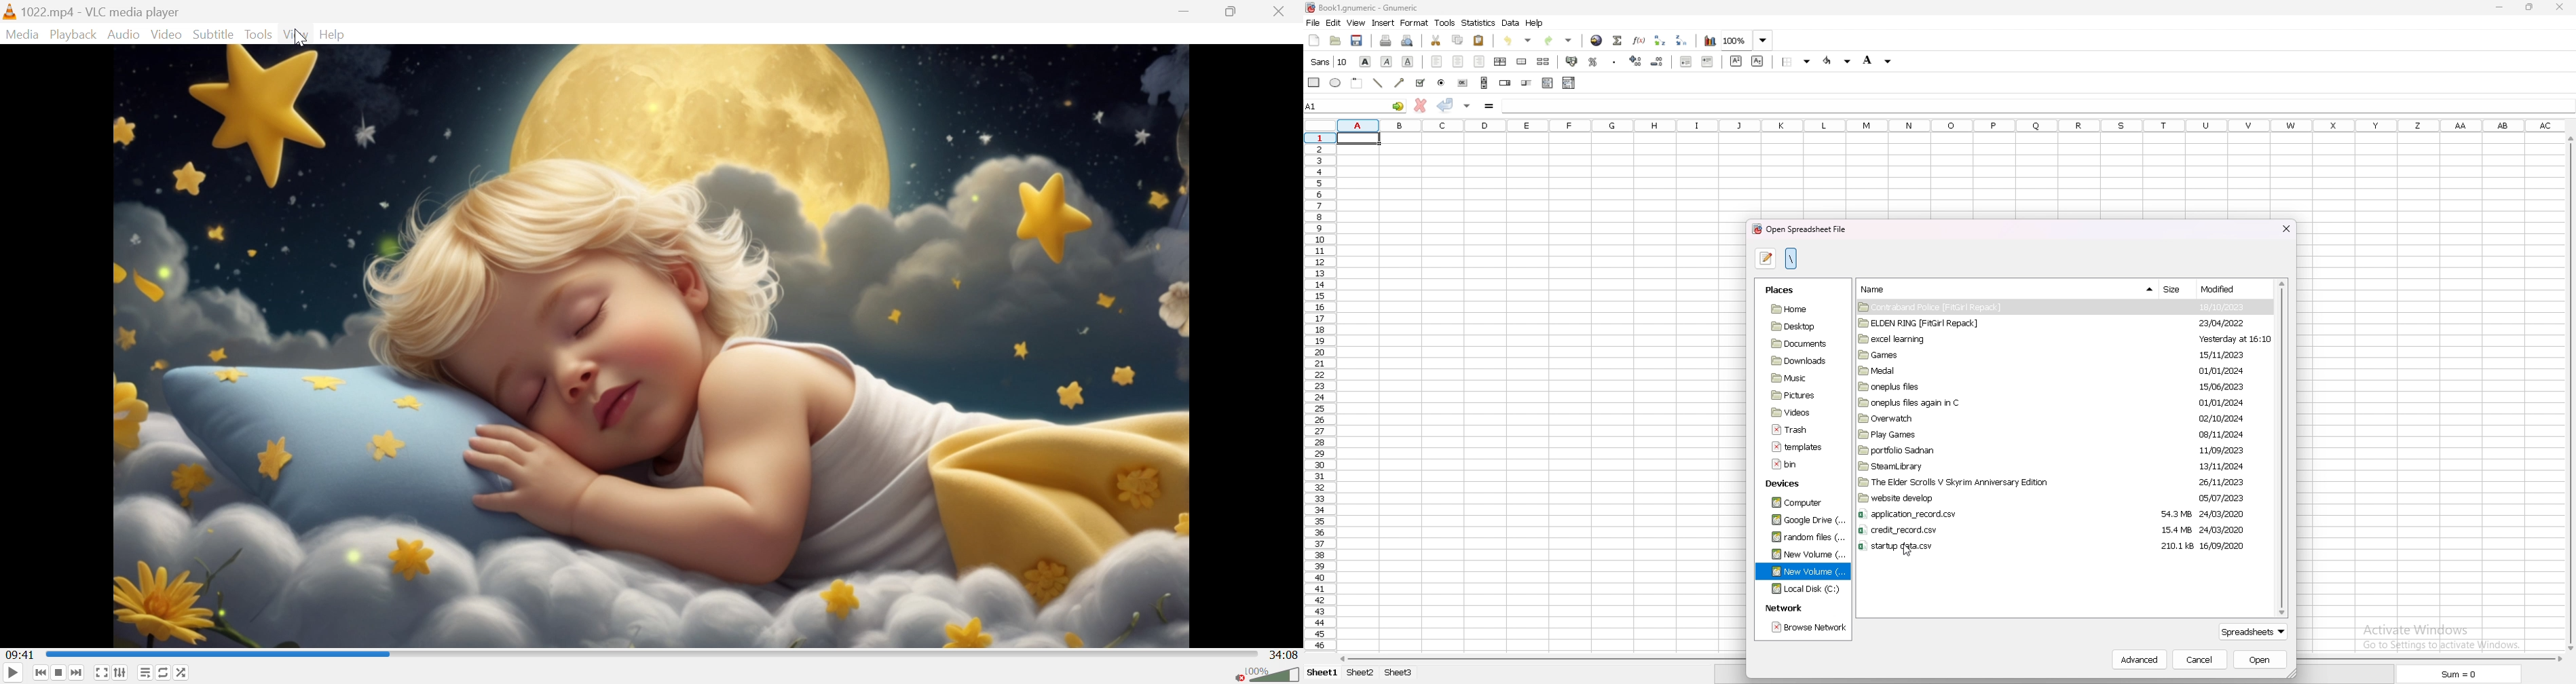 The image size is (2576, 700). Describe the element at coordinates (2558, 7) in the screenshot. I see `close` at that location.